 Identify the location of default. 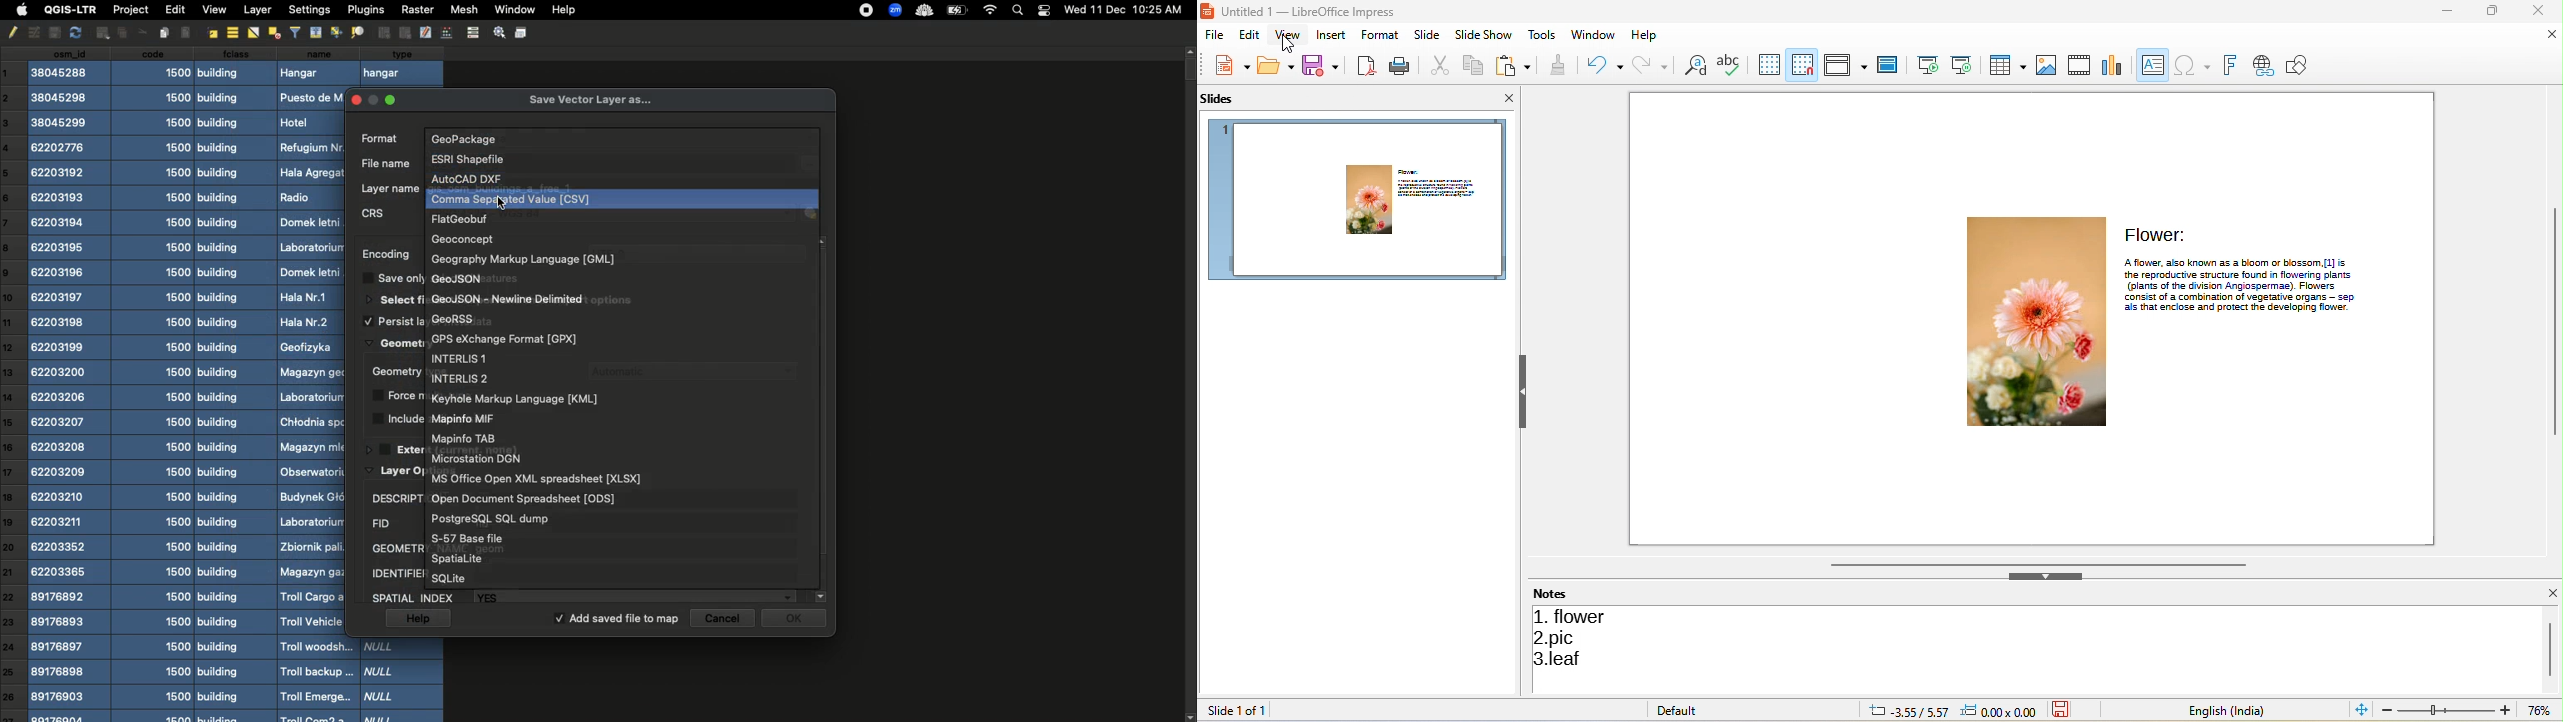
(1688, 710).